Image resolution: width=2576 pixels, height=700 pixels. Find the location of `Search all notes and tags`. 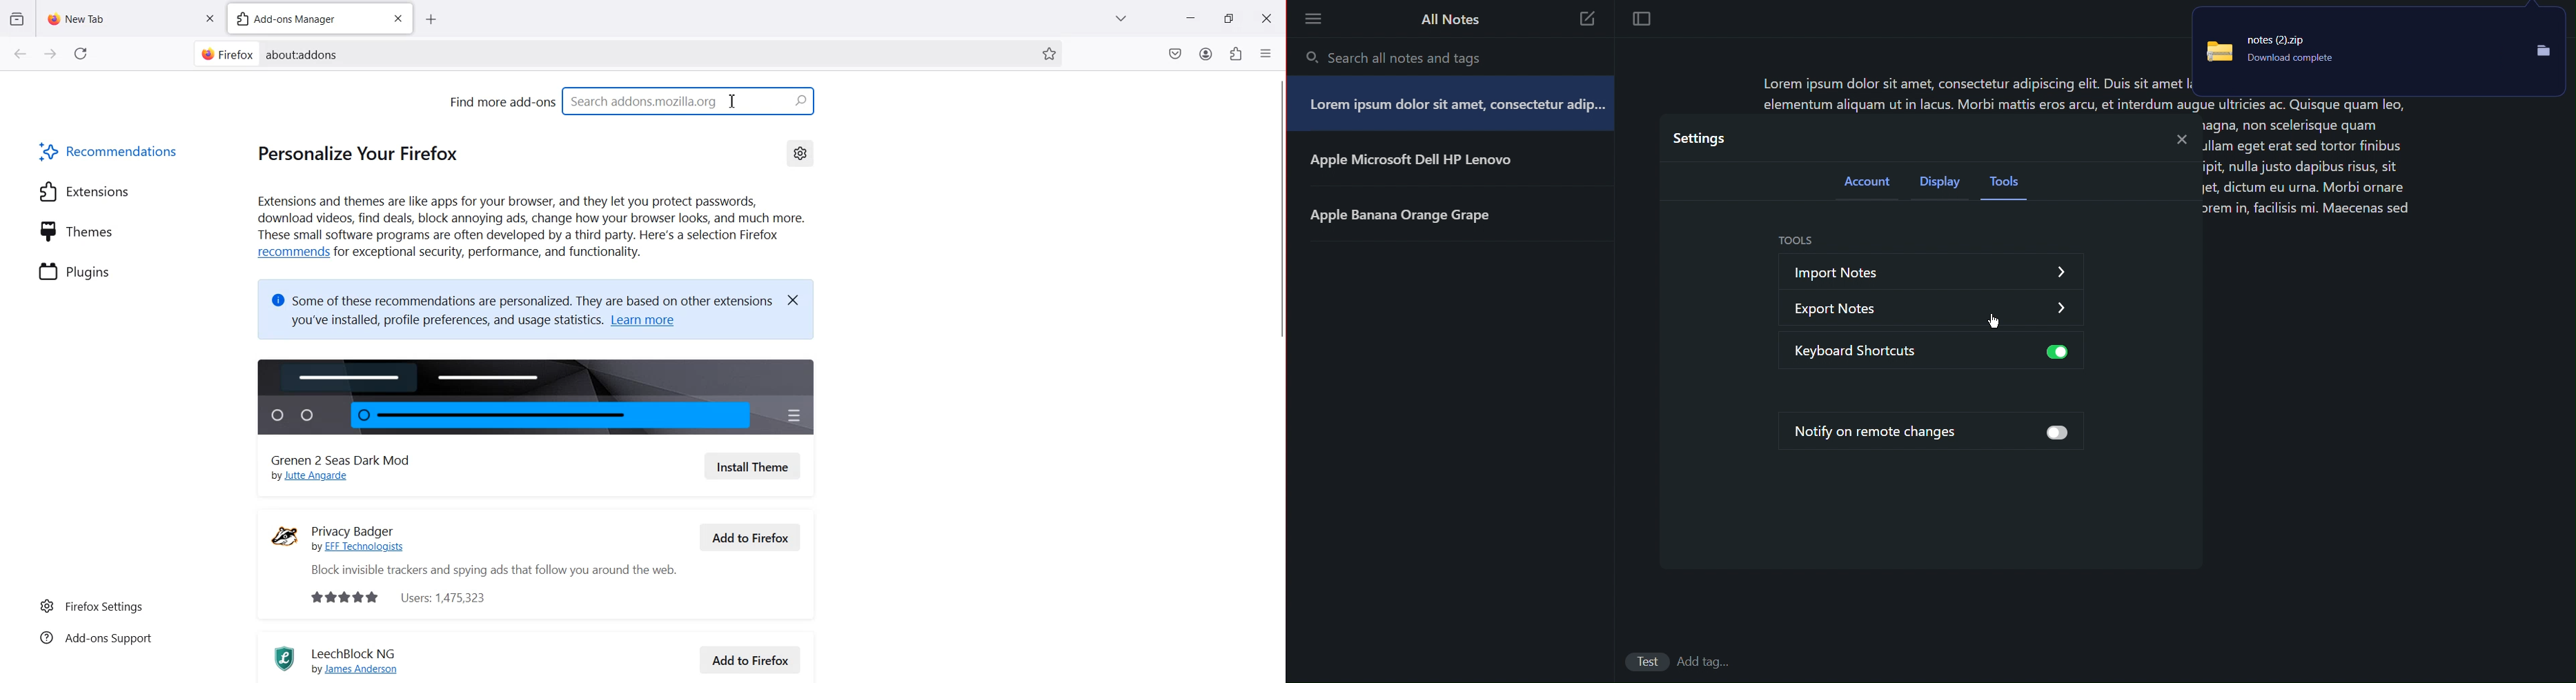

Search all notes and tags is located at coordinates (1416, 55).